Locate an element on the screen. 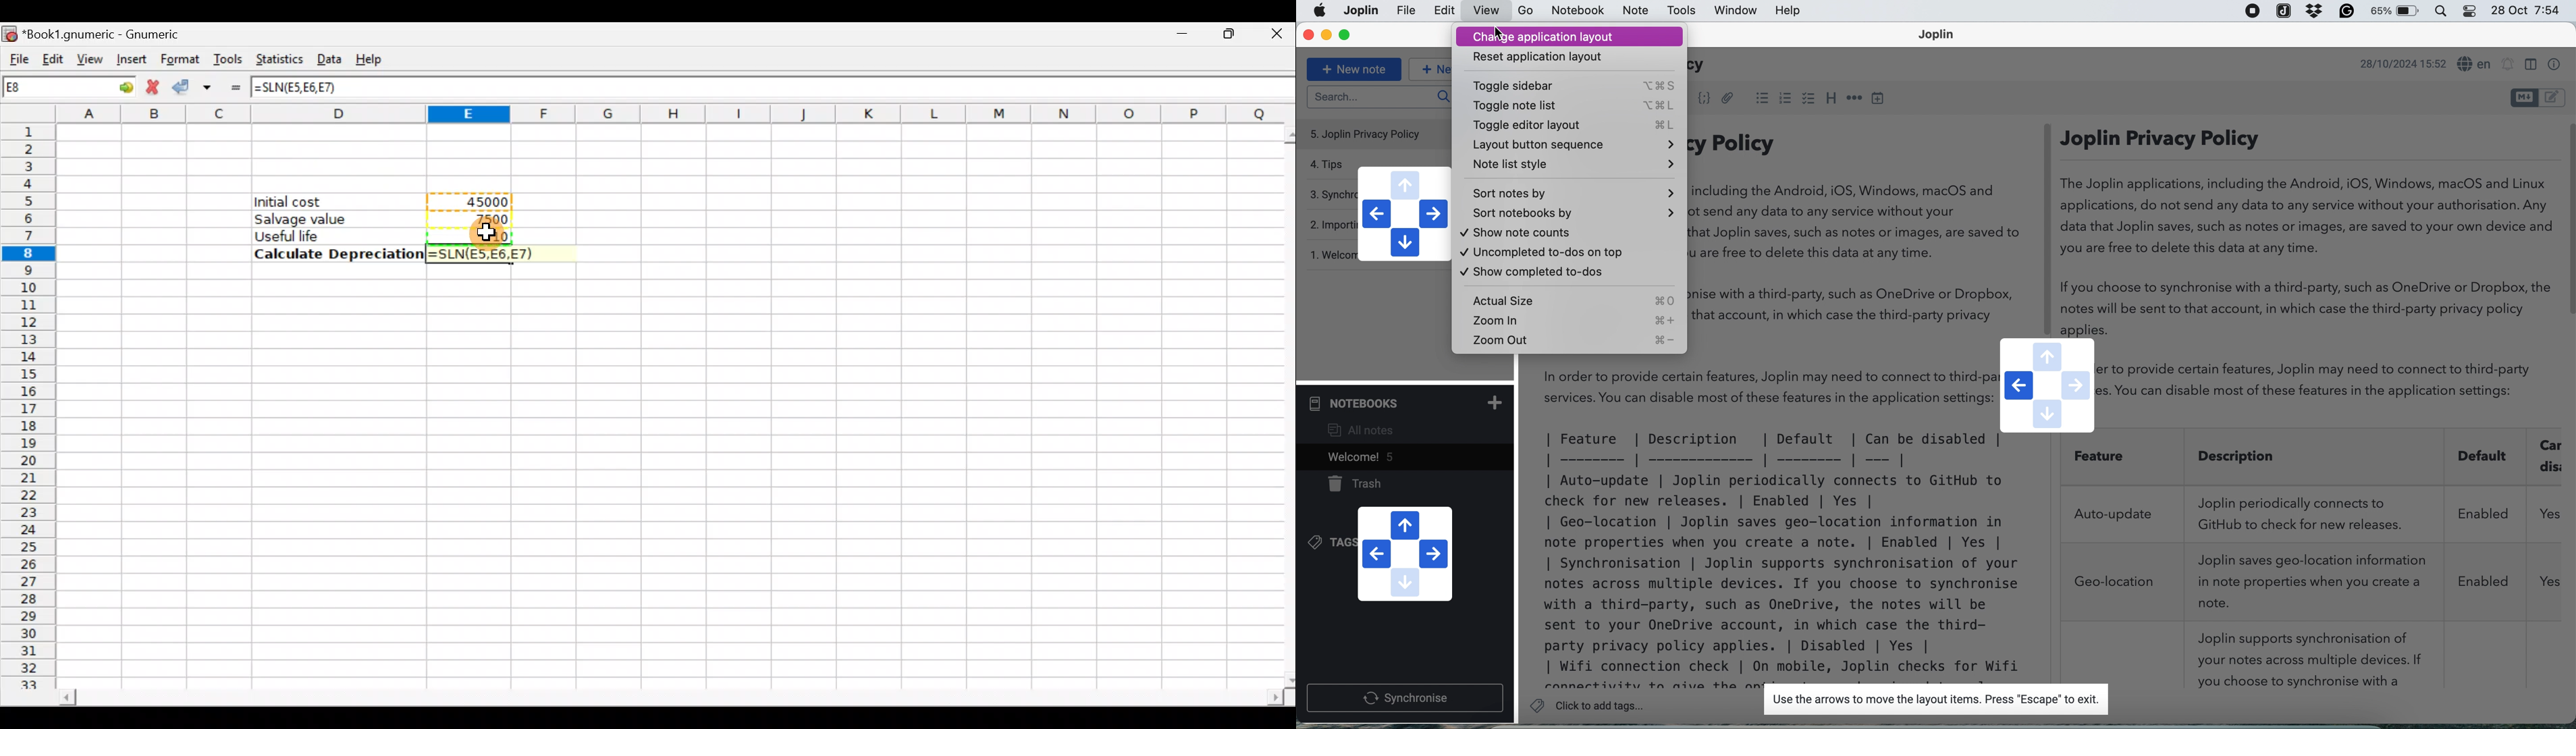 The image size is (2576, 756). Reset application layout is located at coordinates (1569, 58).